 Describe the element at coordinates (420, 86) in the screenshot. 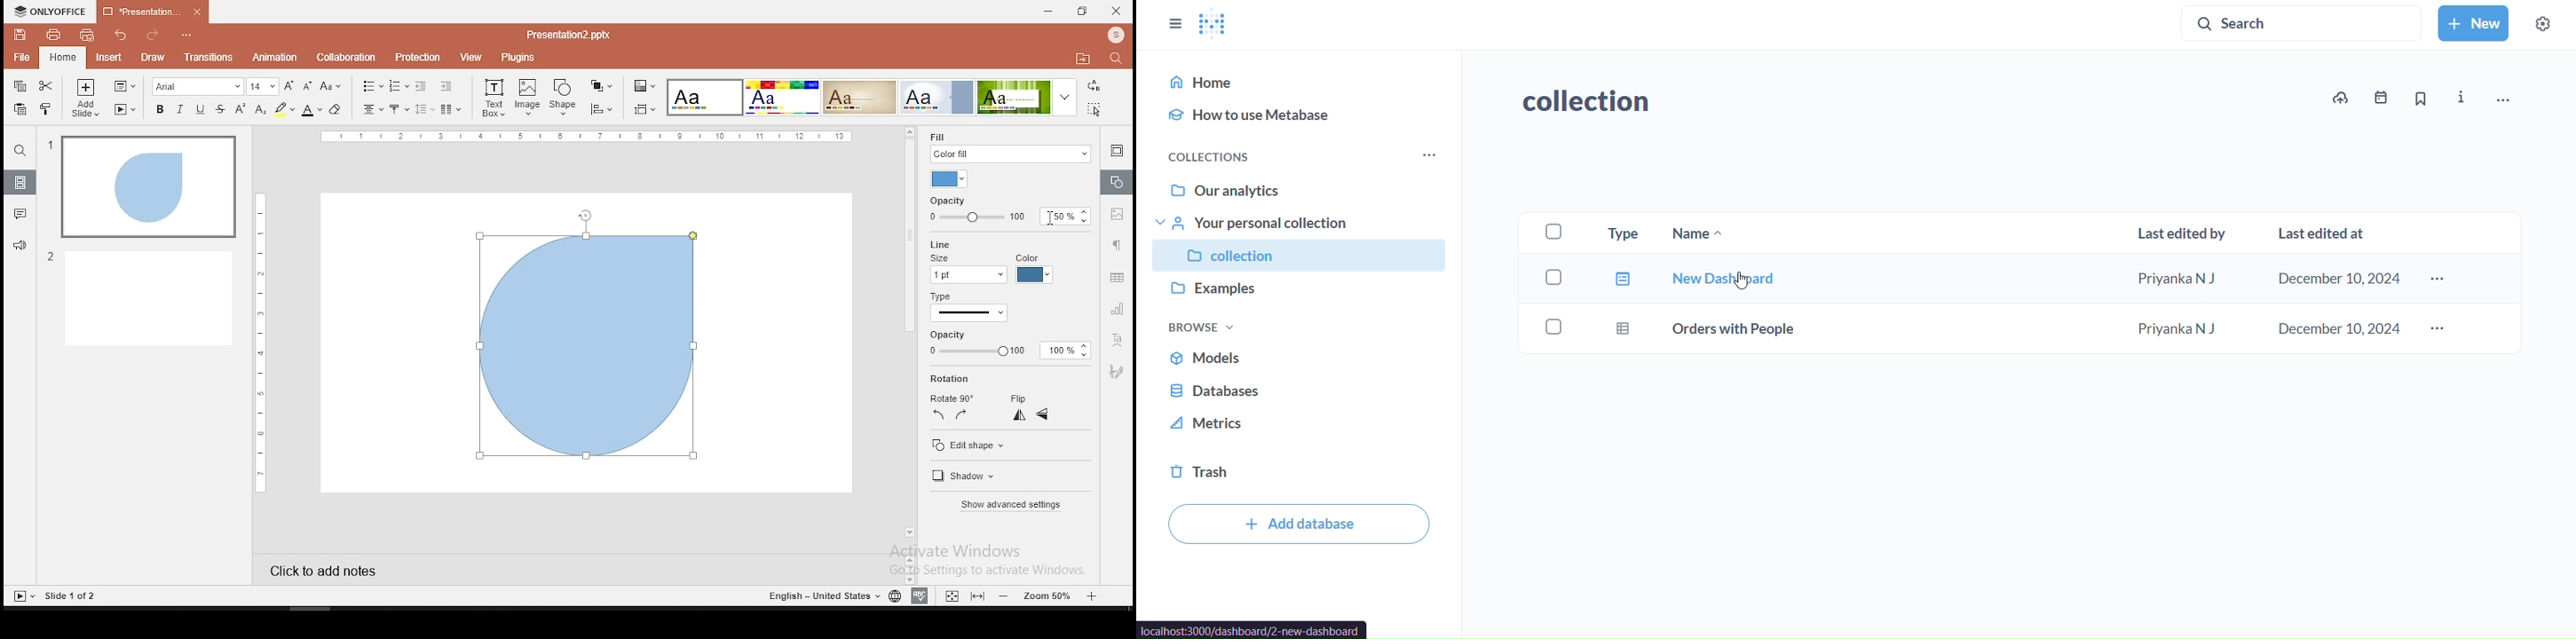

I see `decrease indent` at that location.